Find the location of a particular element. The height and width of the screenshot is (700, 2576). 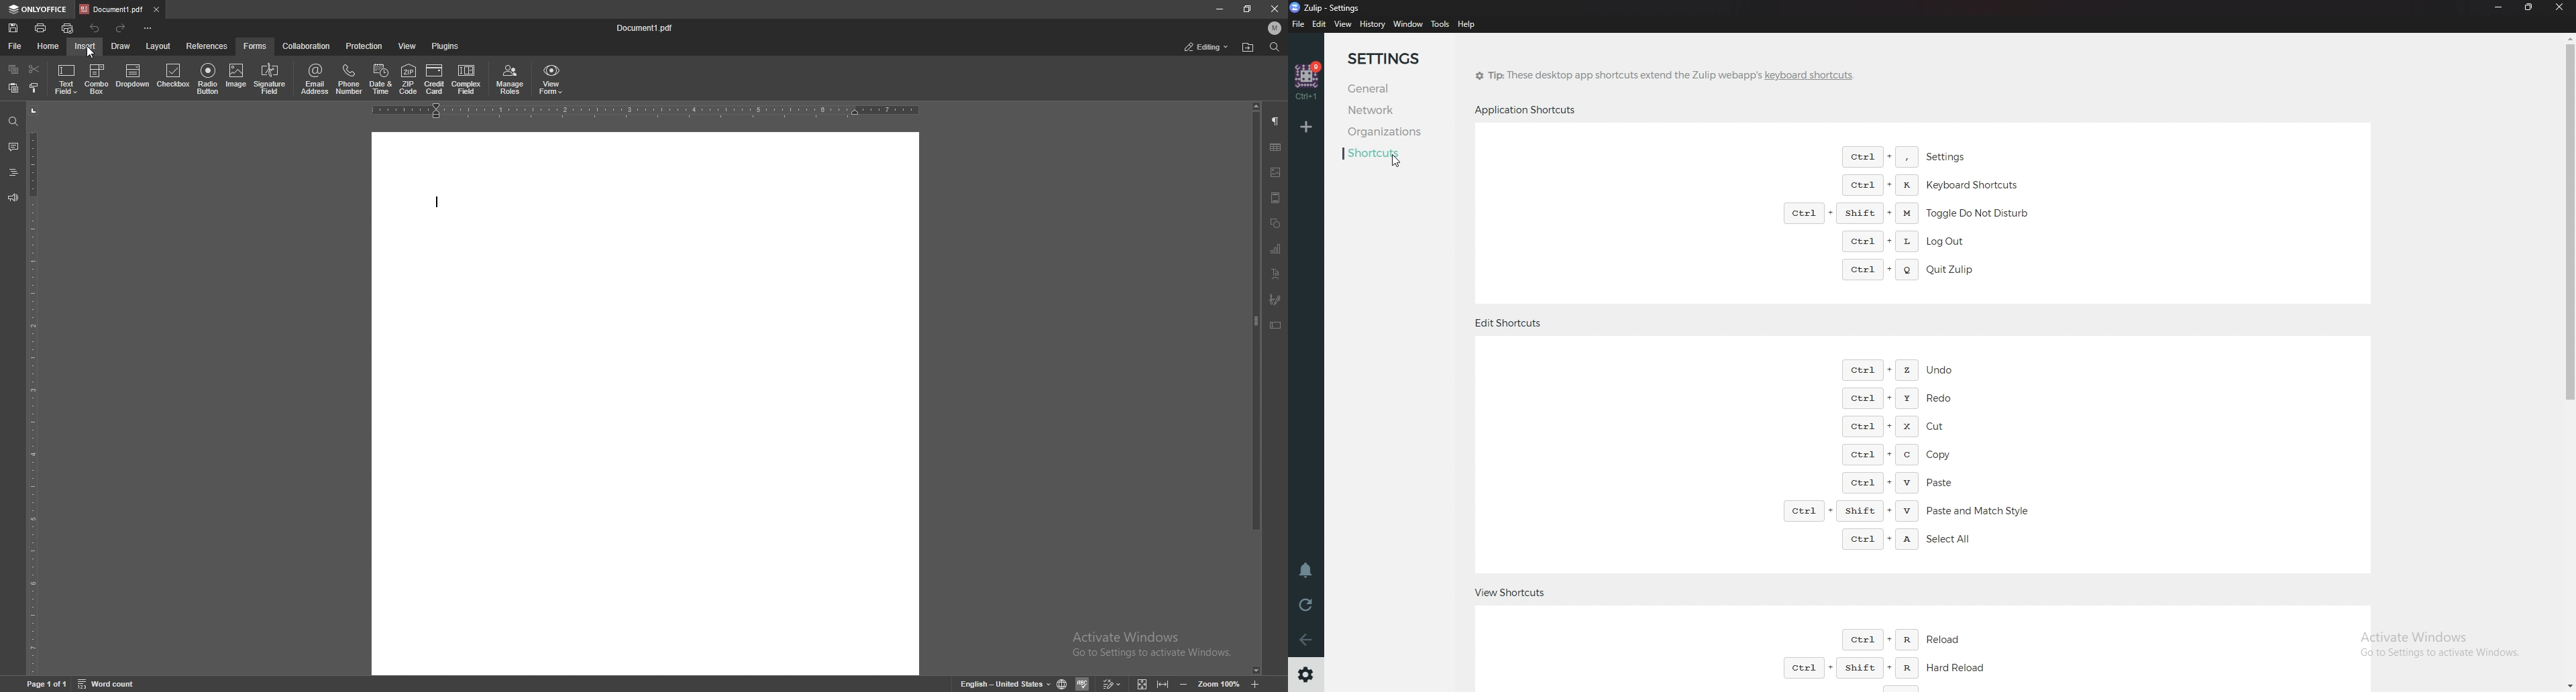

zip code is located at coordinates (409, 78).